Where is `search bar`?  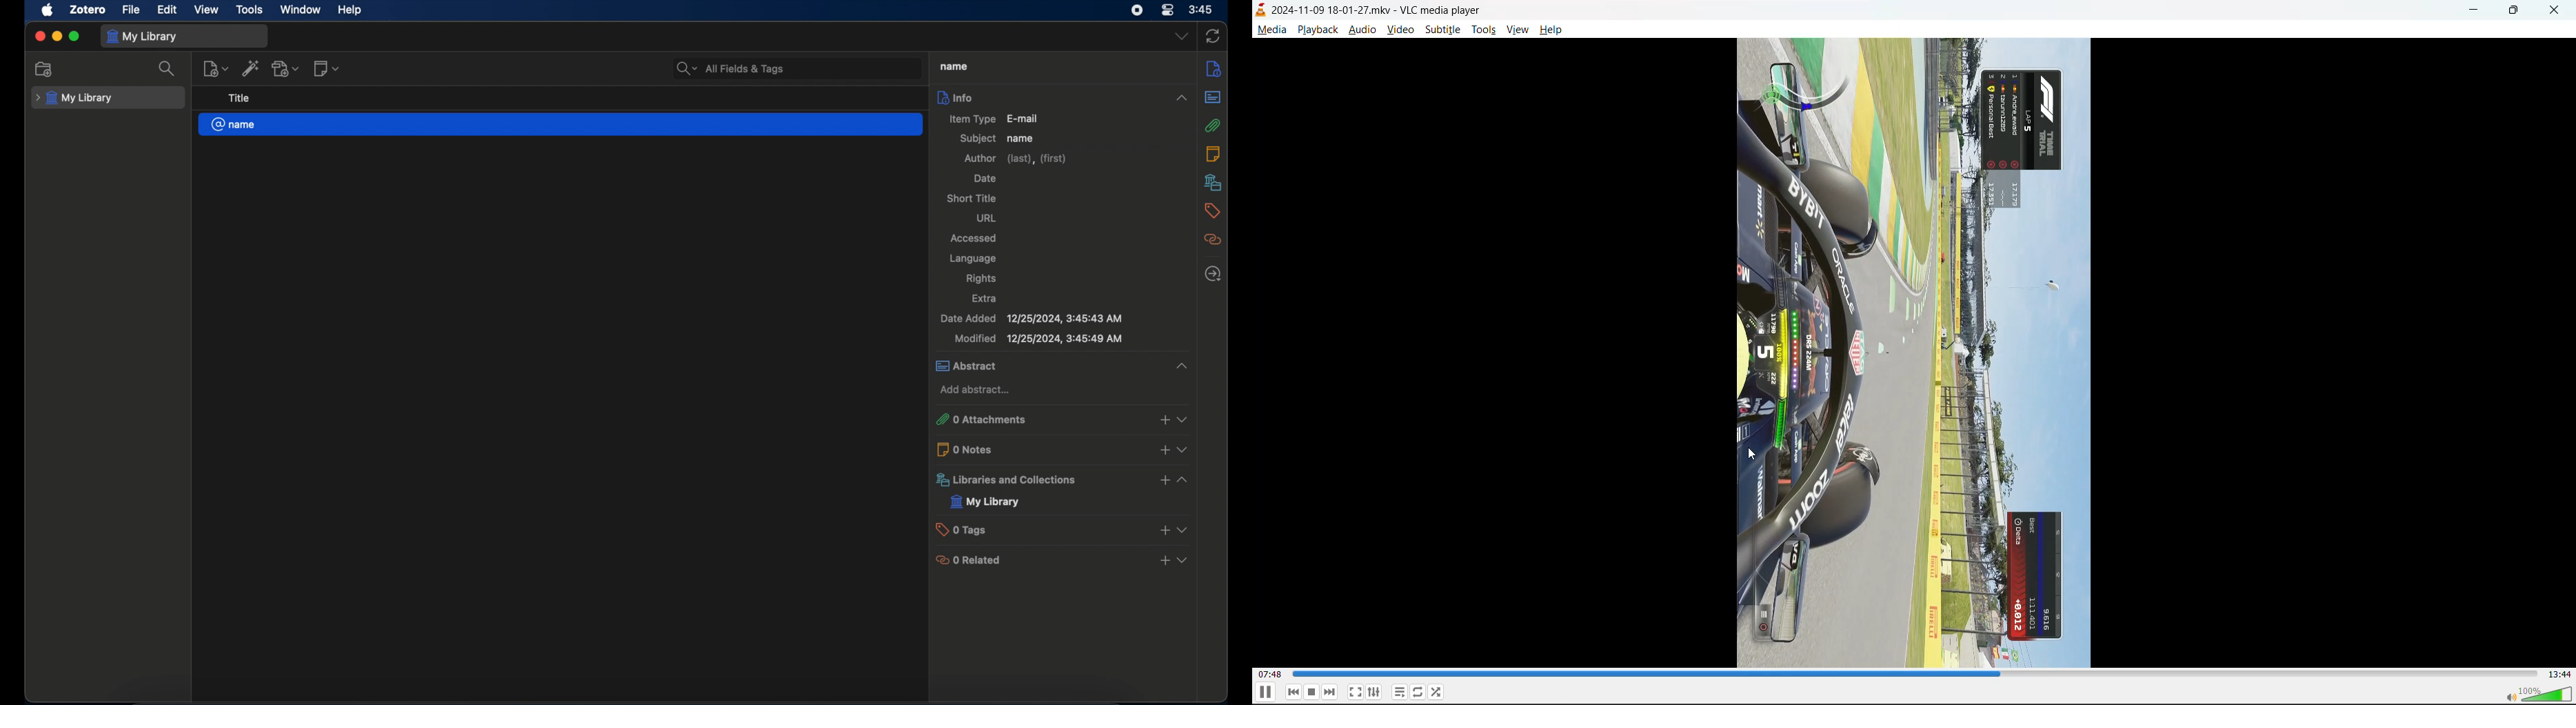
search bar is located at coordinates (729, 68).